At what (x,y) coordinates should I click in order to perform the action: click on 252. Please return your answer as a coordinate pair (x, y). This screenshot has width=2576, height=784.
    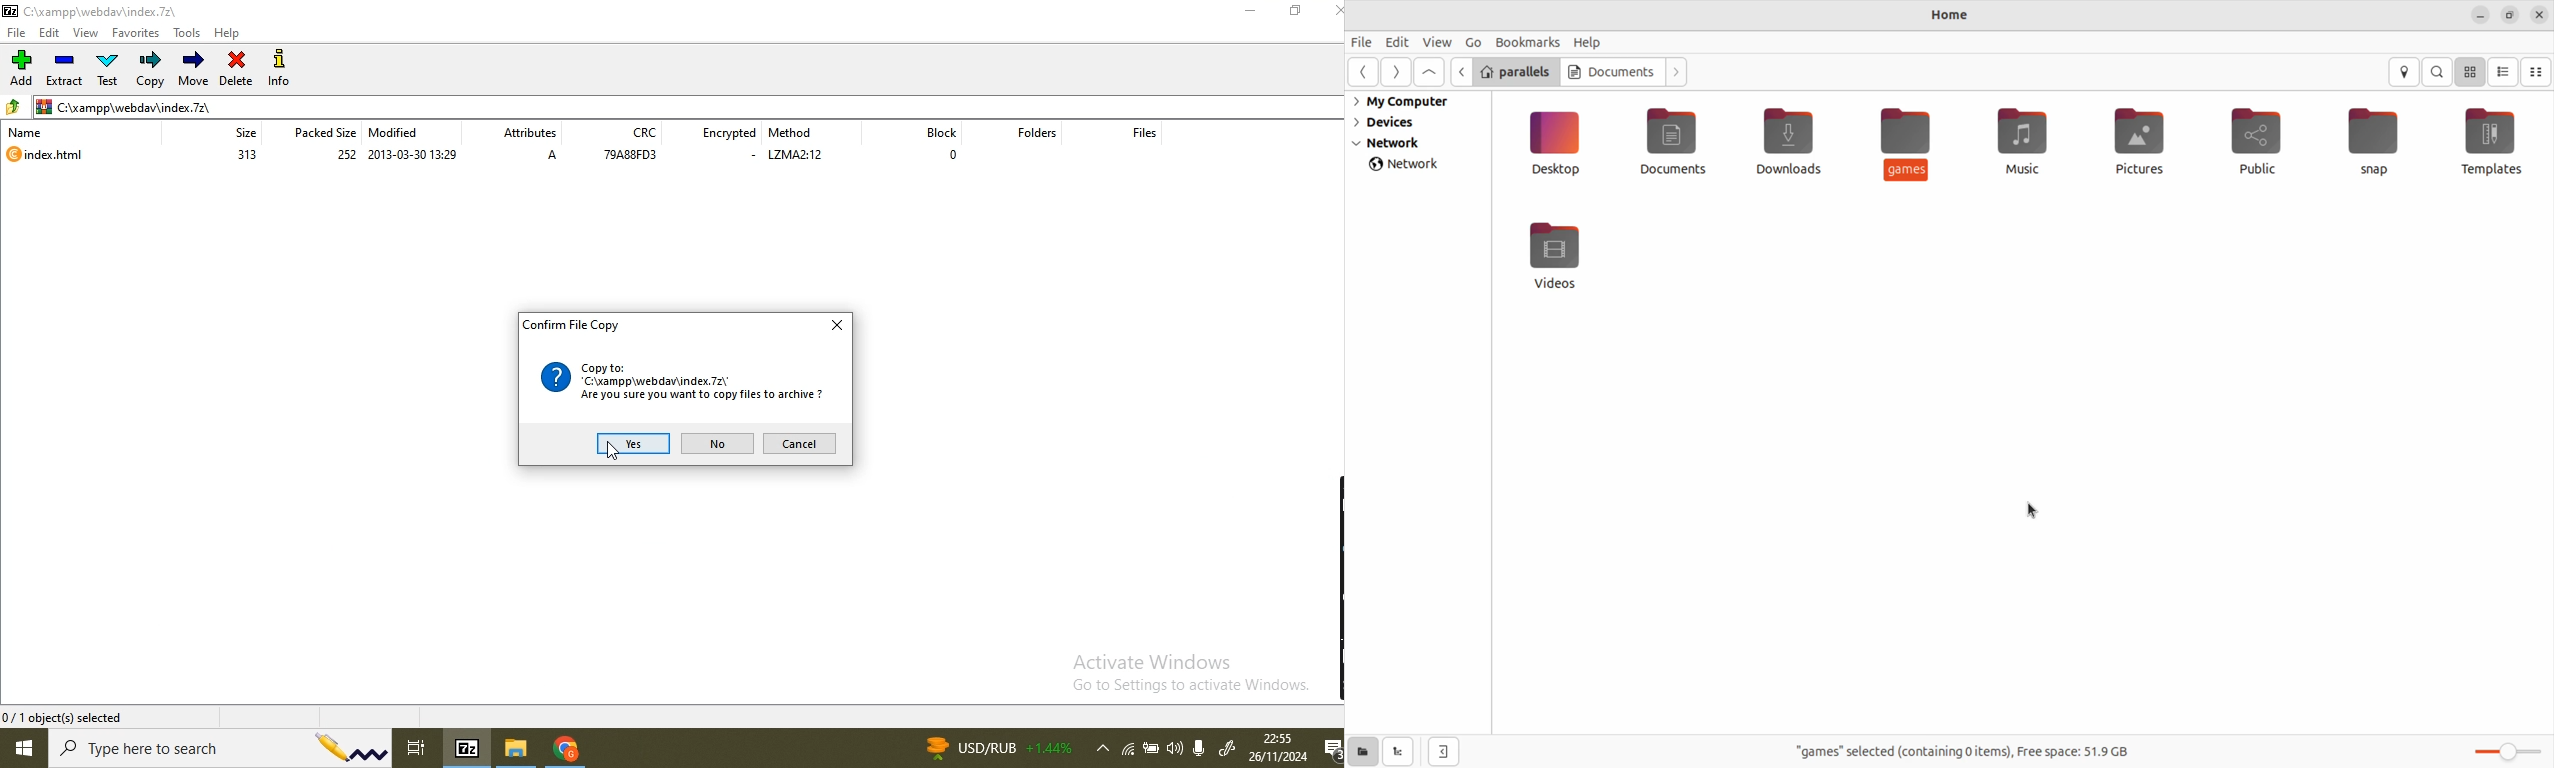
    Looking at the image, I should click on (339, 157).